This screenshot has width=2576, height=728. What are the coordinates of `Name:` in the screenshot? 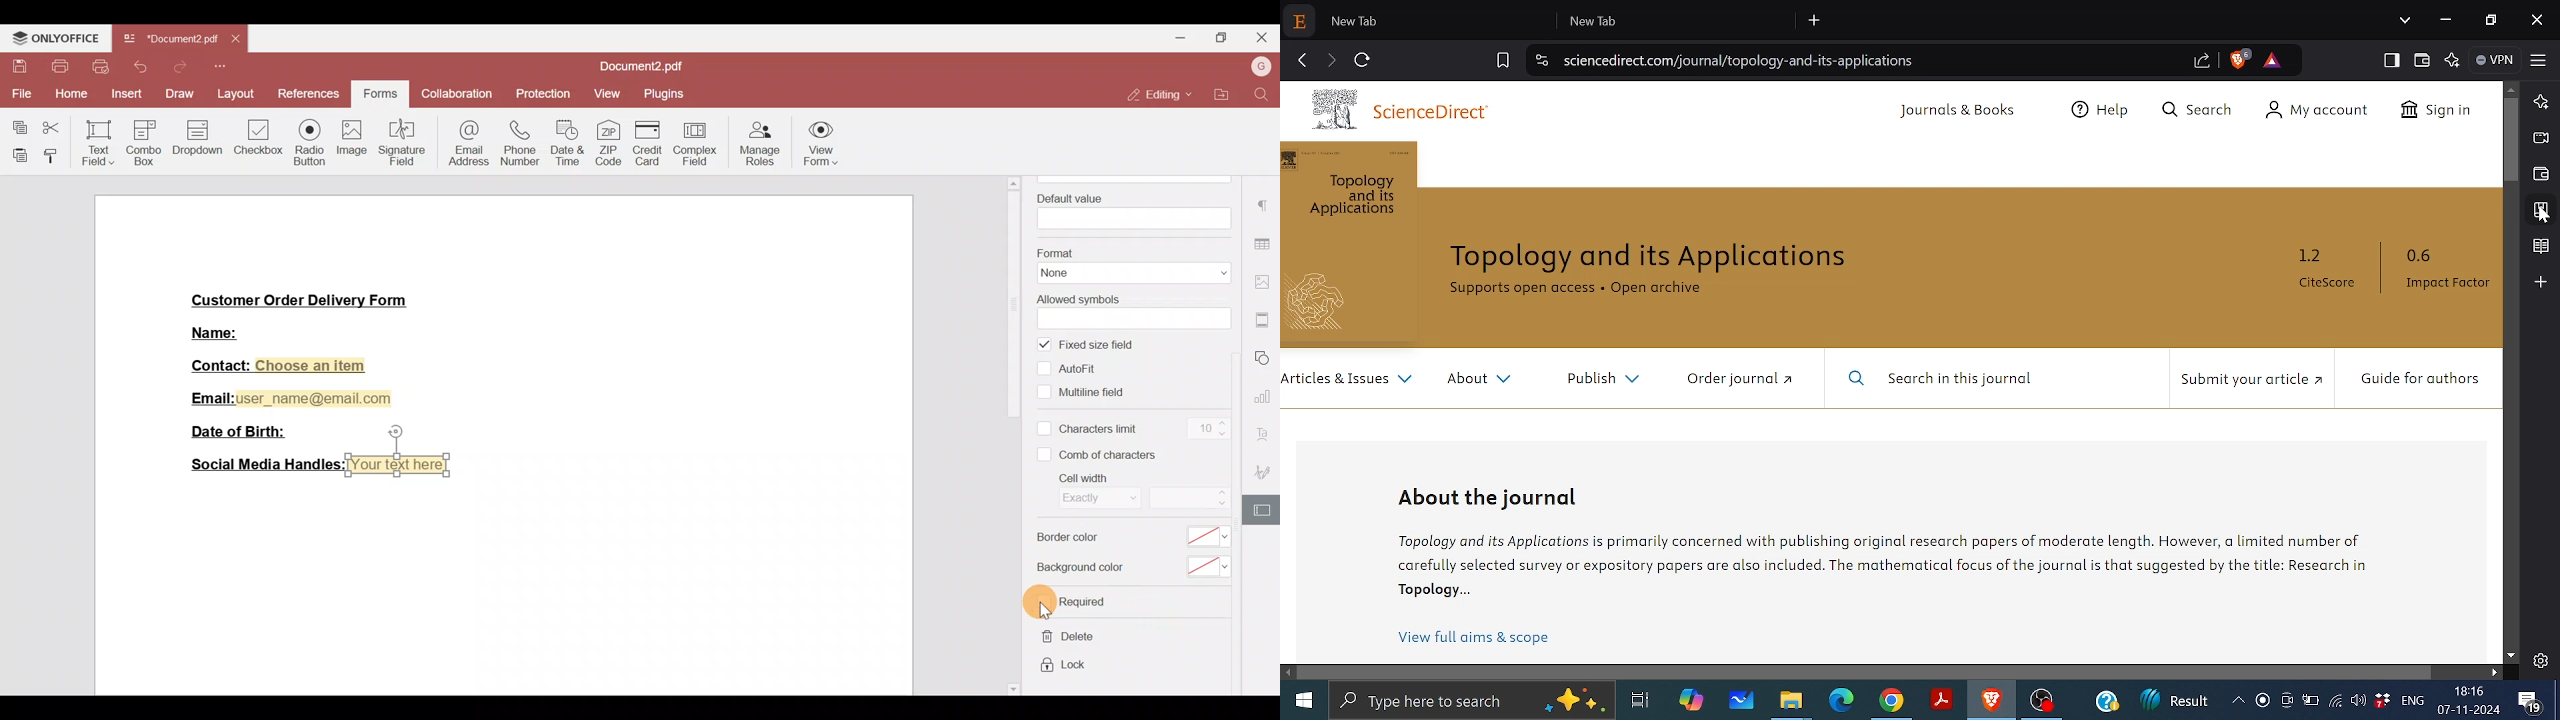 It's located at (231, 331).